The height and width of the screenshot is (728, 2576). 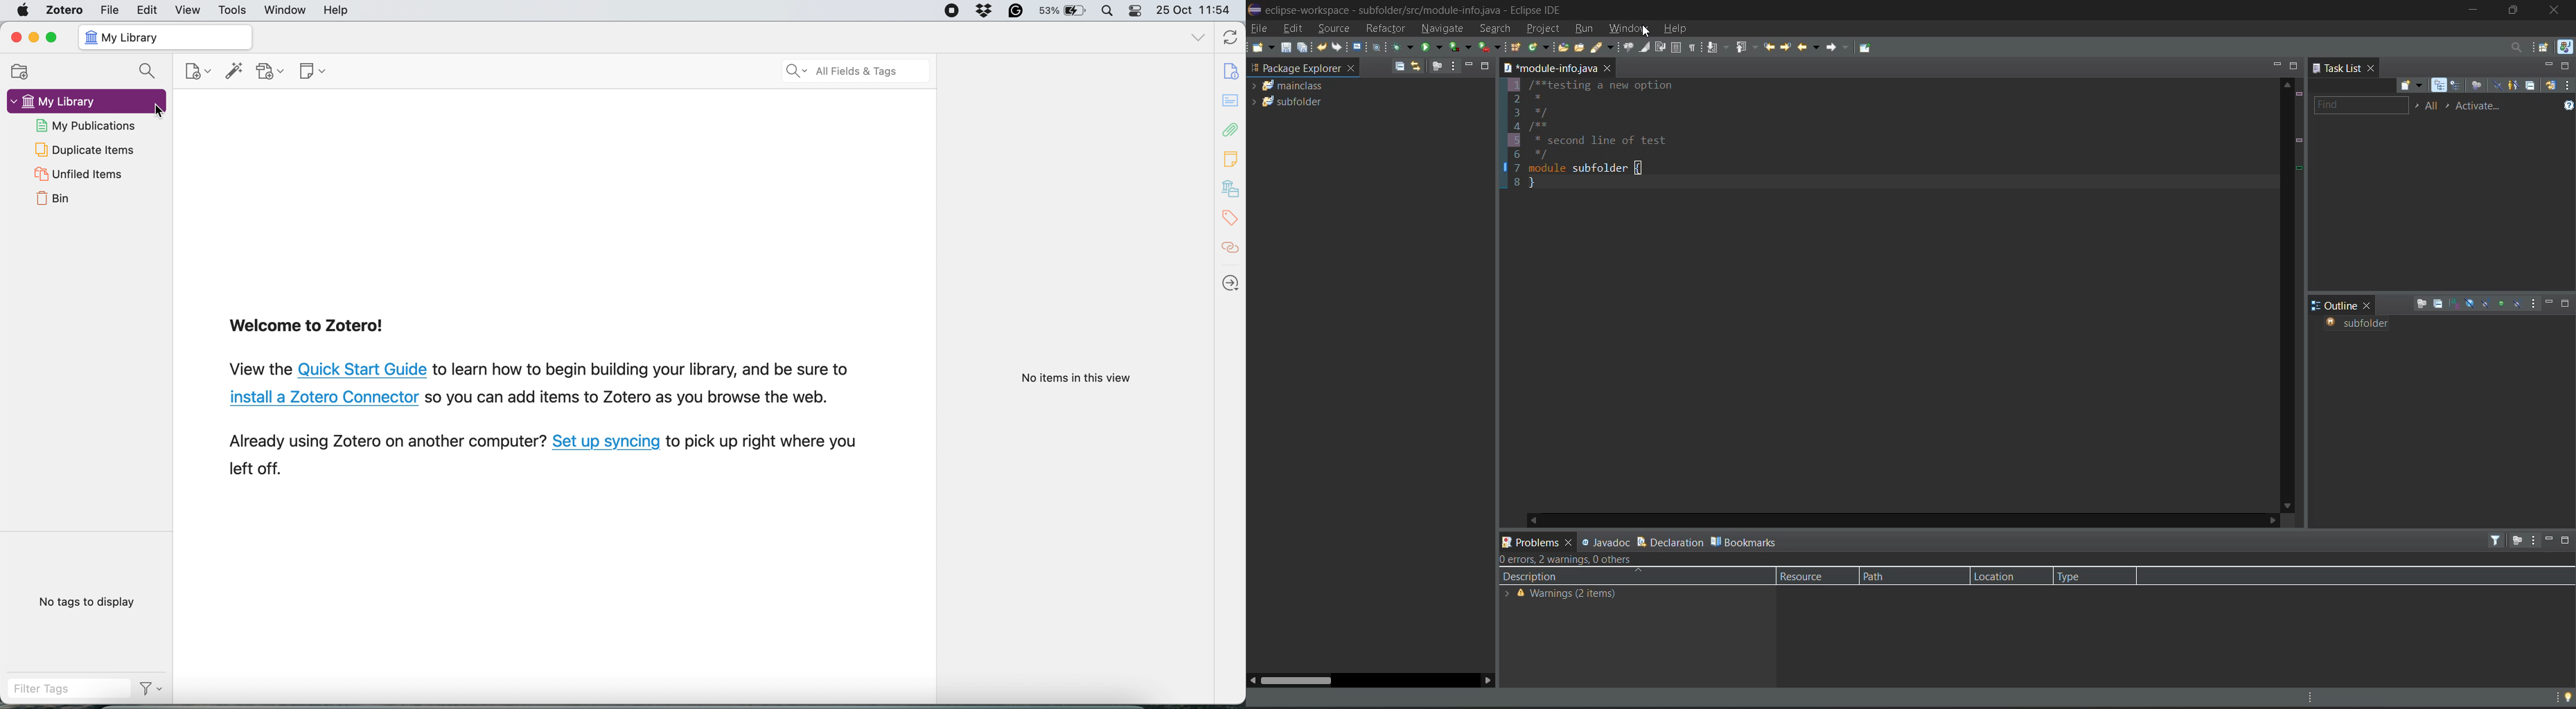 I want to click on hide non public members, so click(x=2501, y=303).